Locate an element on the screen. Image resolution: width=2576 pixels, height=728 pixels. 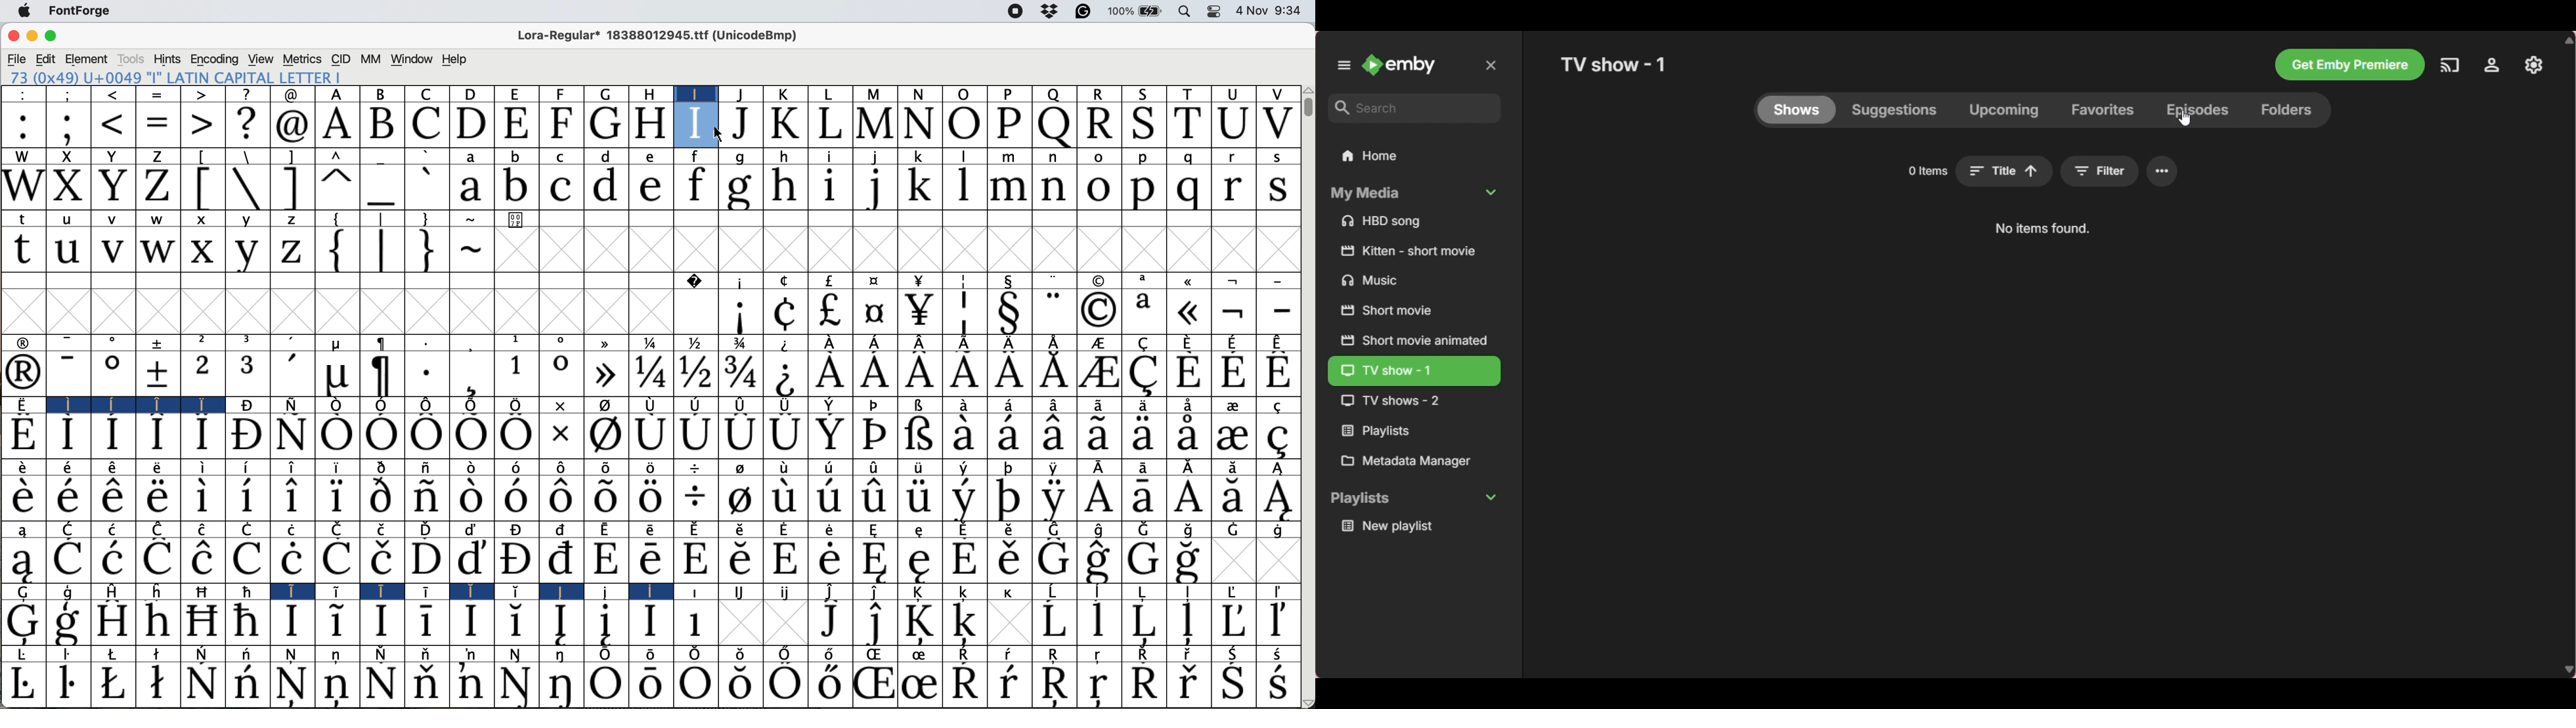
Symbol is located at coordinates (1105, 468).